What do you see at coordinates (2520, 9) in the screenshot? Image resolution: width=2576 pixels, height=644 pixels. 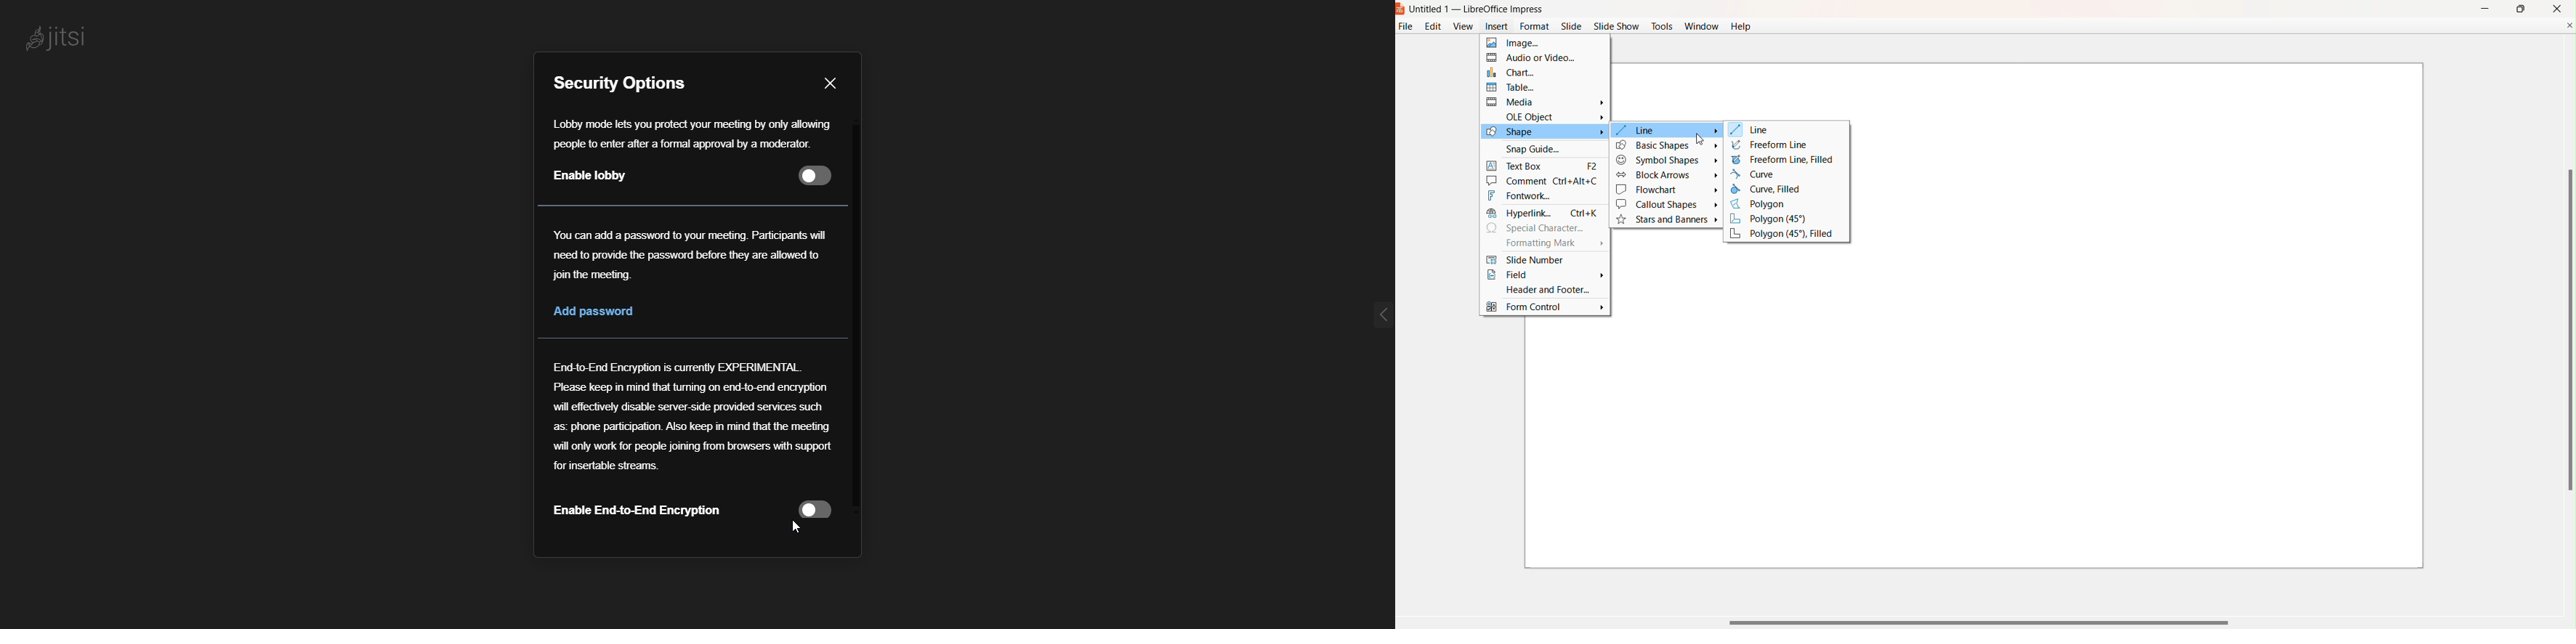 I see `maximize` at bounding box center [2520, 9].